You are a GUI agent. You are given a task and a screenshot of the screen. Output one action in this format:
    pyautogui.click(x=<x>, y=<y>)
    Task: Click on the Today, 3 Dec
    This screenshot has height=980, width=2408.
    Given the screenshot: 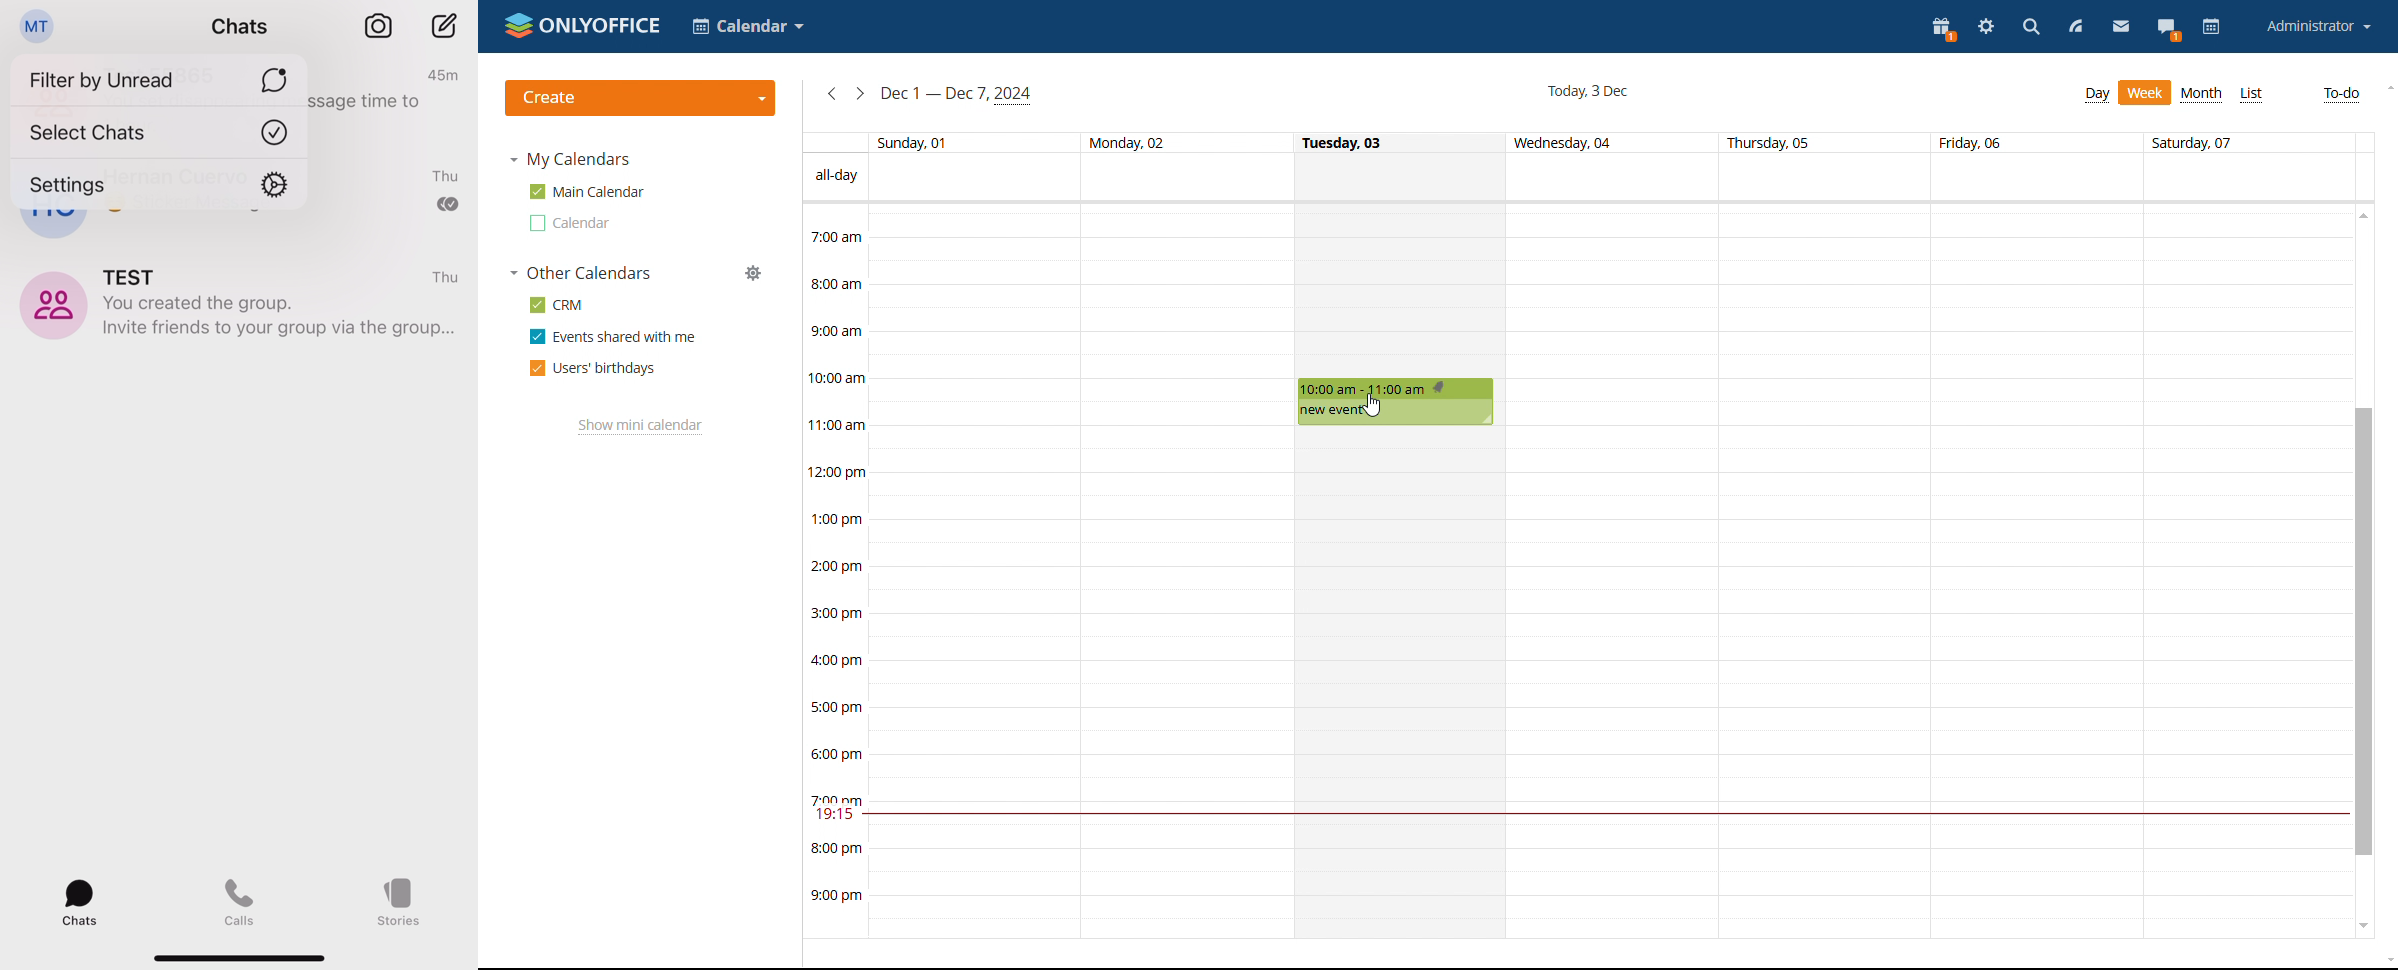 What is the action you would take?
    pyautogui.click(x=1587, y=90)
    